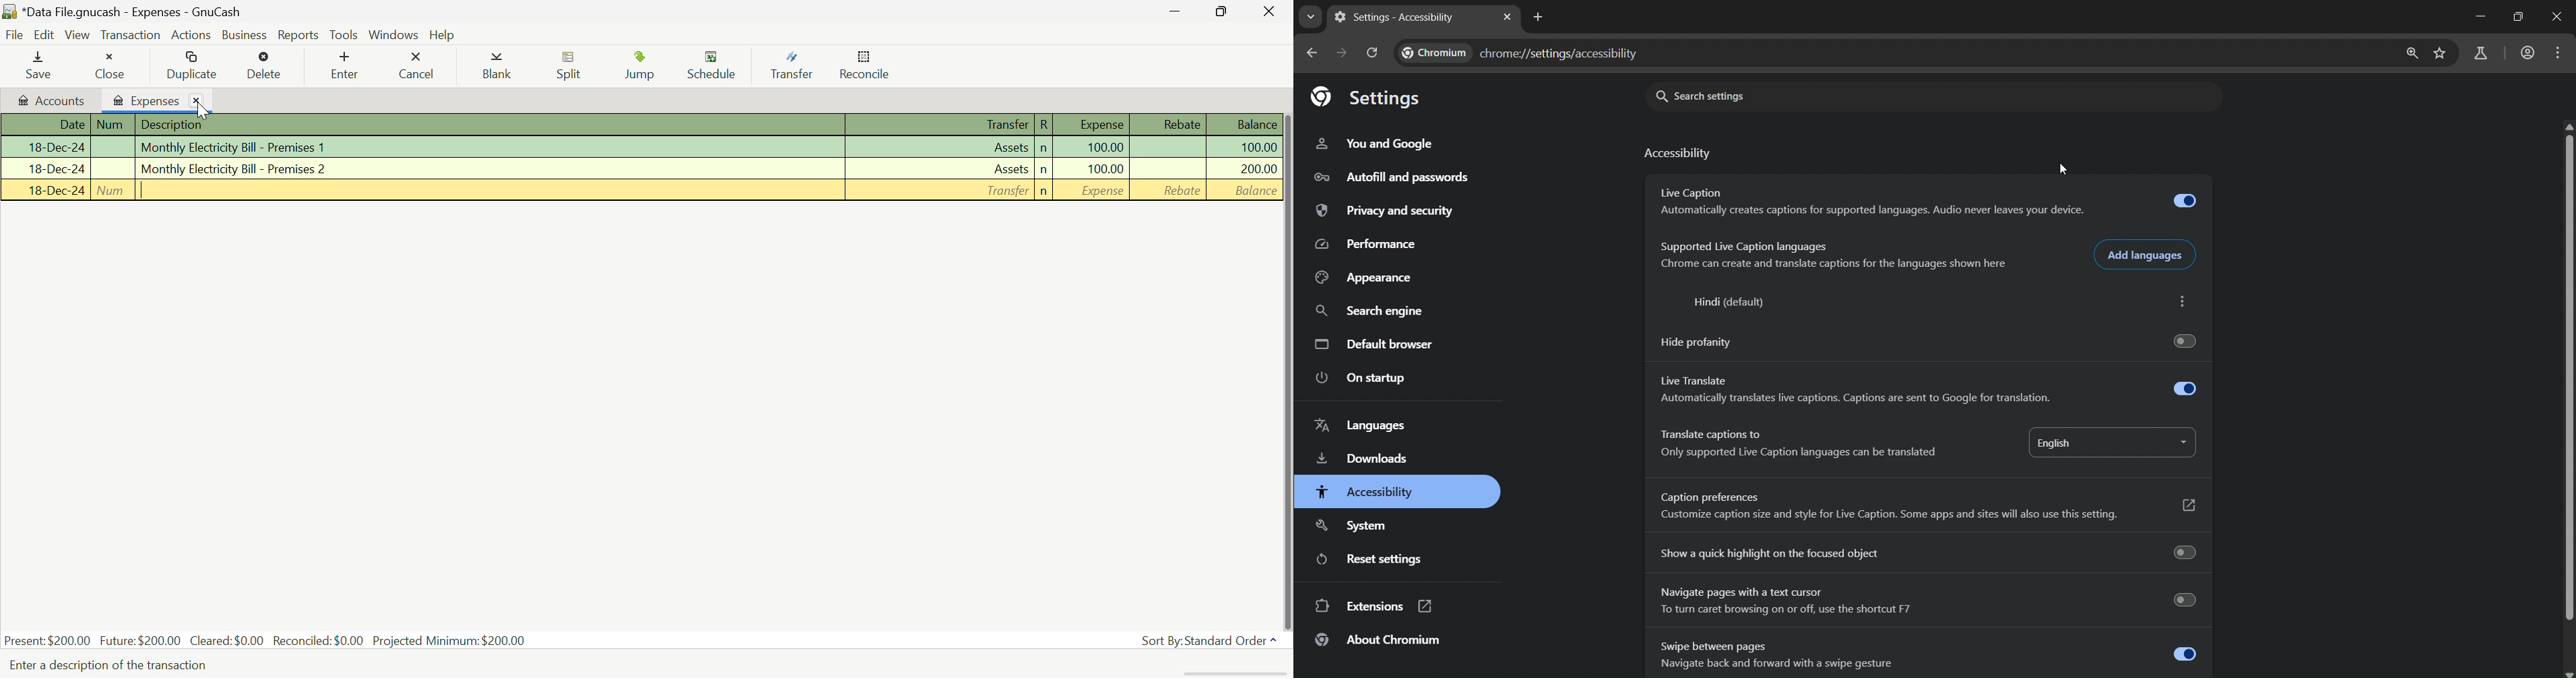 The image size is (2576, 700). I want to click on Navigate pages with a text cursor
To turn caret browsing on or off, use the shortcut F7, so click(1797, 600).